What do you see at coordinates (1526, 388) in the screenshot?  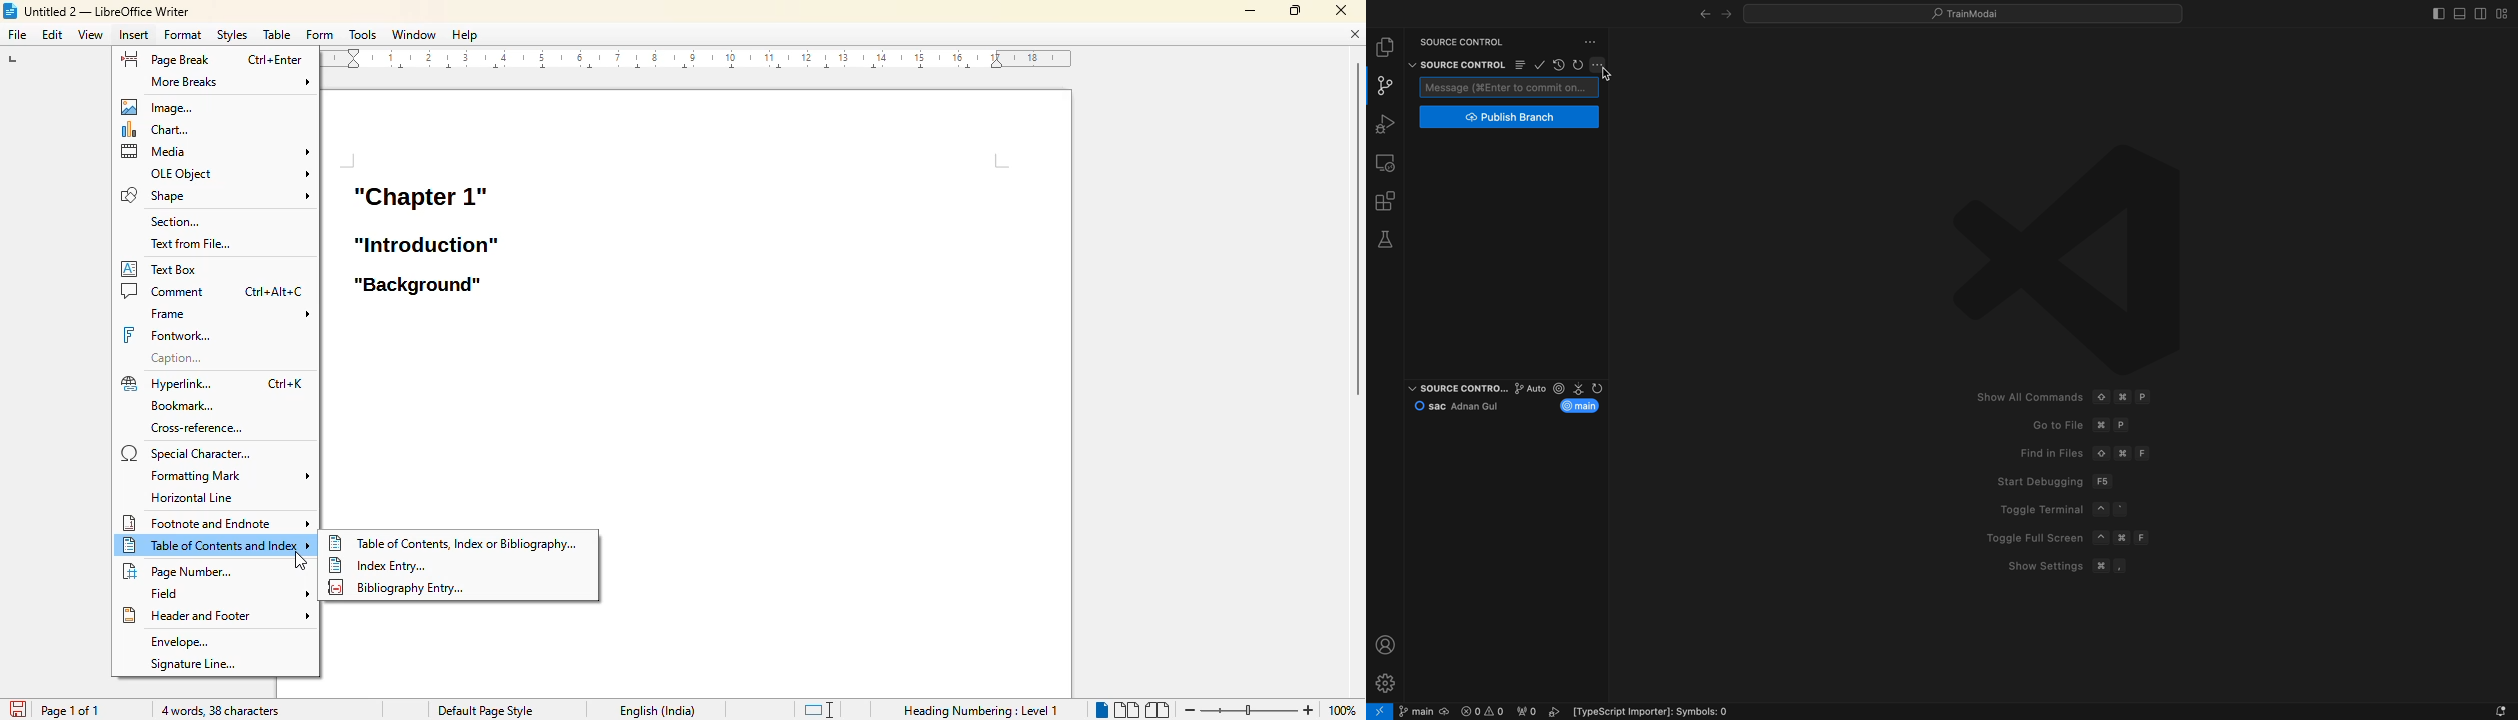 I see `graph` at bounding box center [1526, 388].